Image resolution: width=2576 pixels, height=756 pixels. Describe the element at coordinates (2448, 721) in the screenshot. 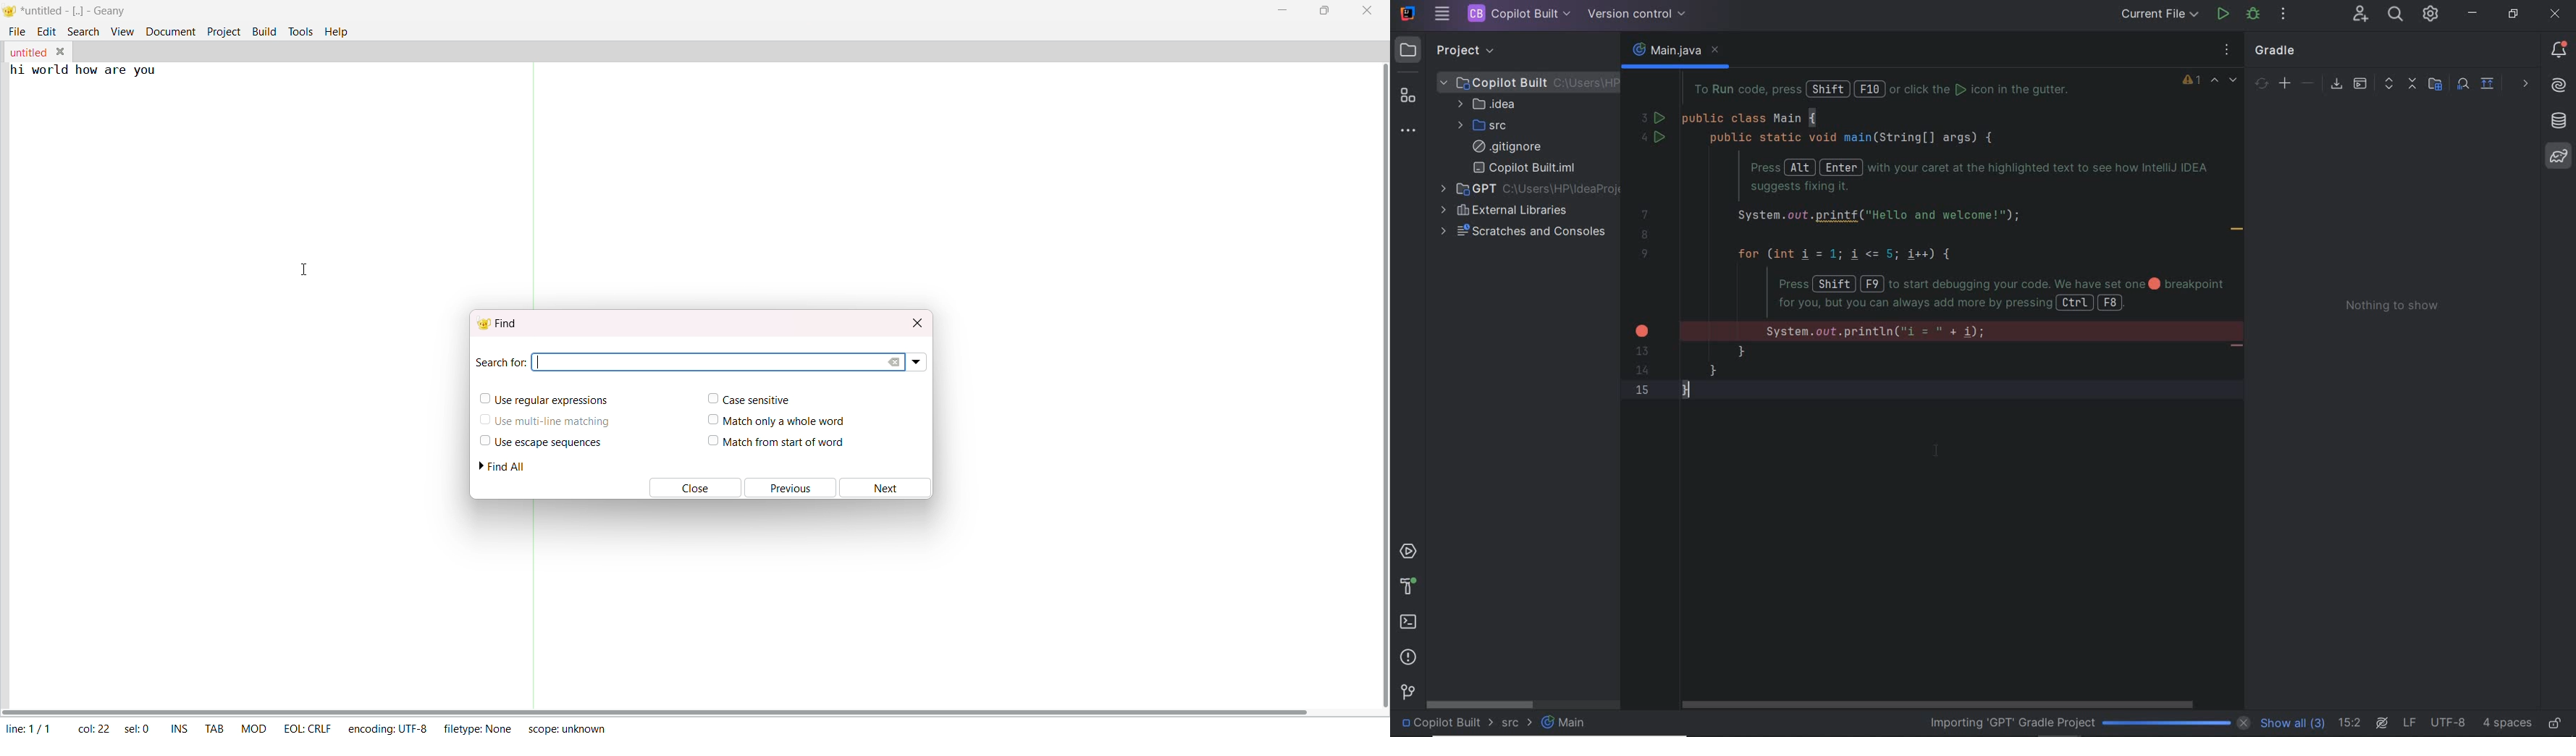

I see `file encoding` at that location.